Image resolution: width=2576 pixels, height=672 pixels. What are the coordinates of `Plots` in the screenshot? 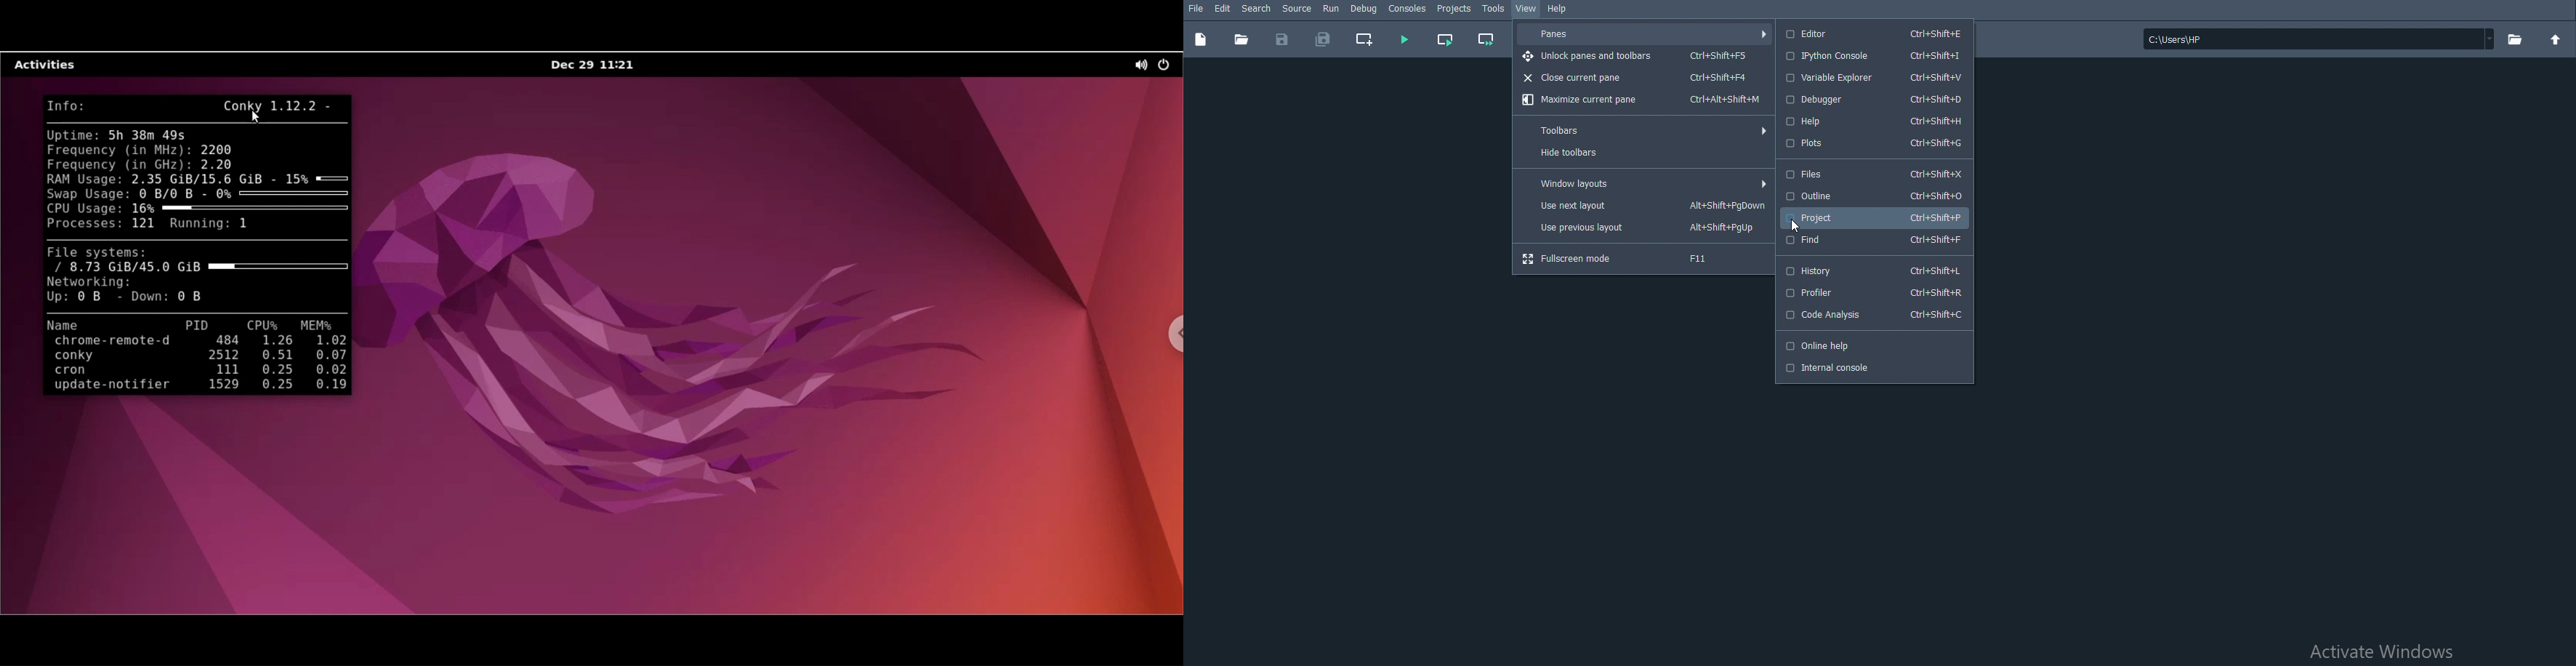 It's located at (1873, 143).